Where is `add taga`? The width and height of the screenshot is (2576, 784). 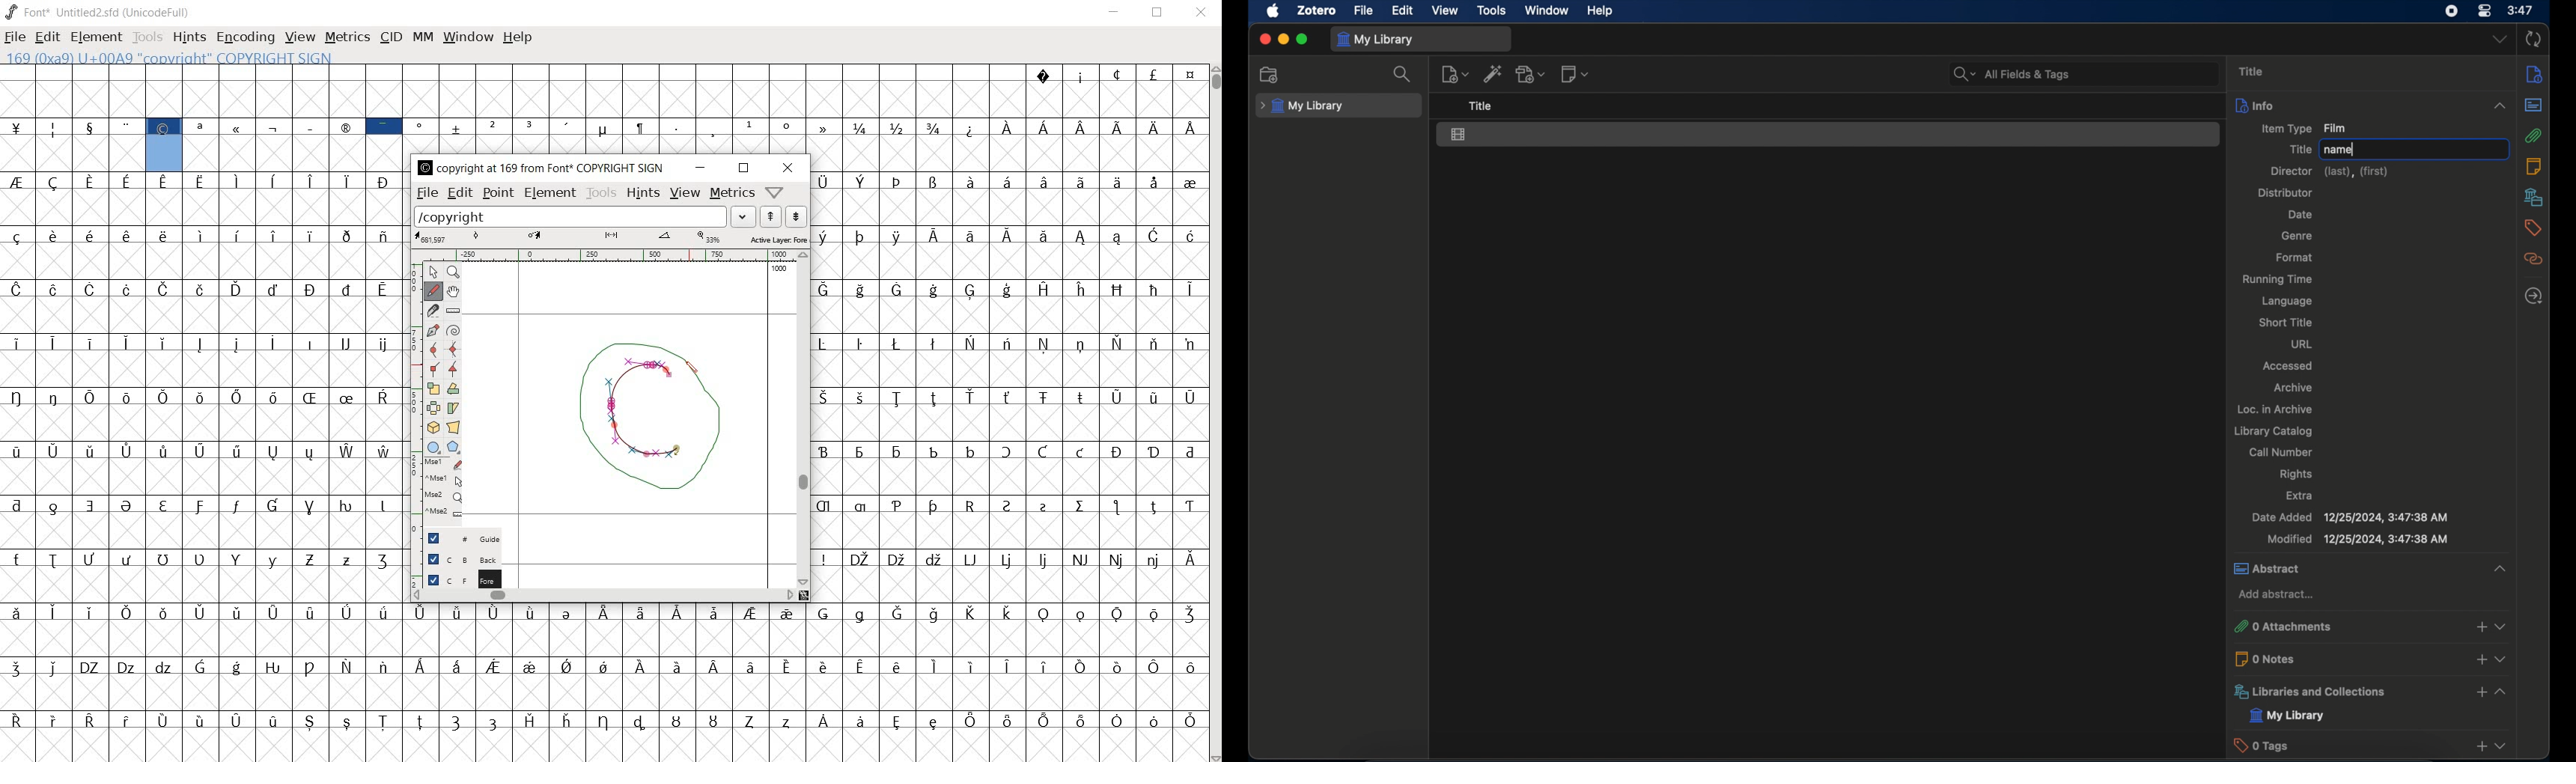 add taga is located at coordinates (2479, 745).